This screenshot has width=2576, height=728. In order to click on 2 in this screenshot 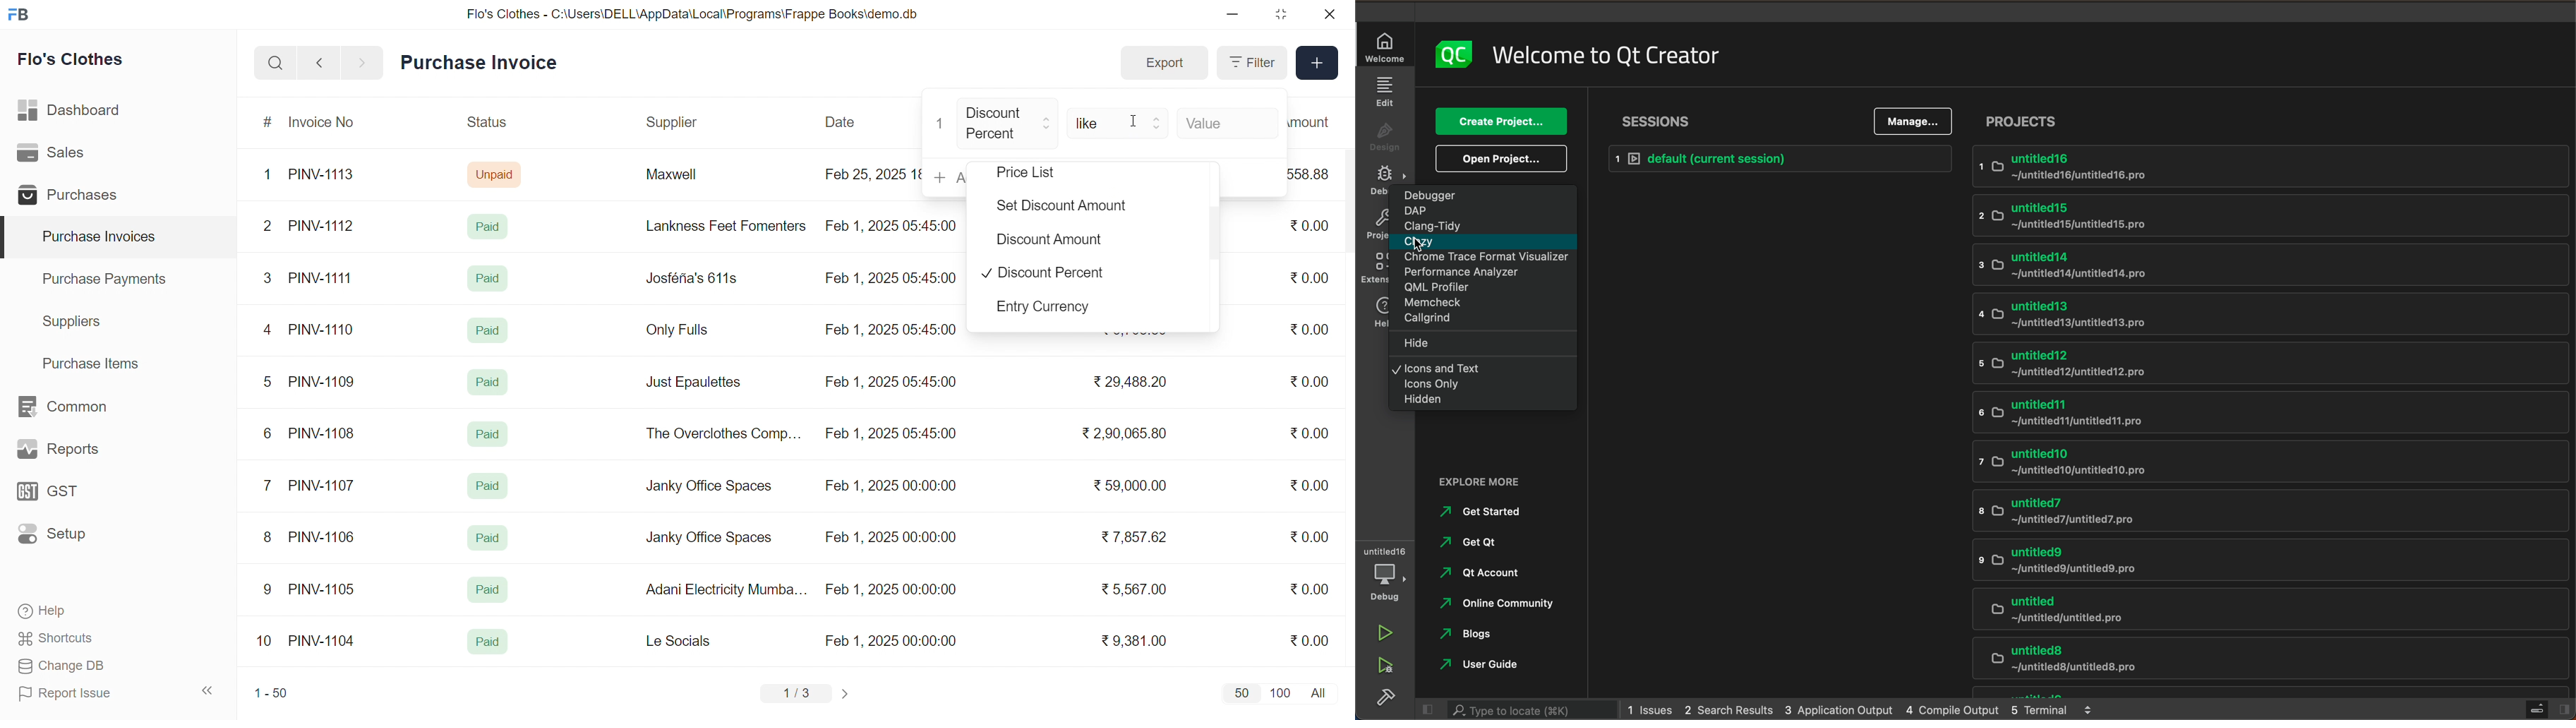, I will do `click(270, 228)`.